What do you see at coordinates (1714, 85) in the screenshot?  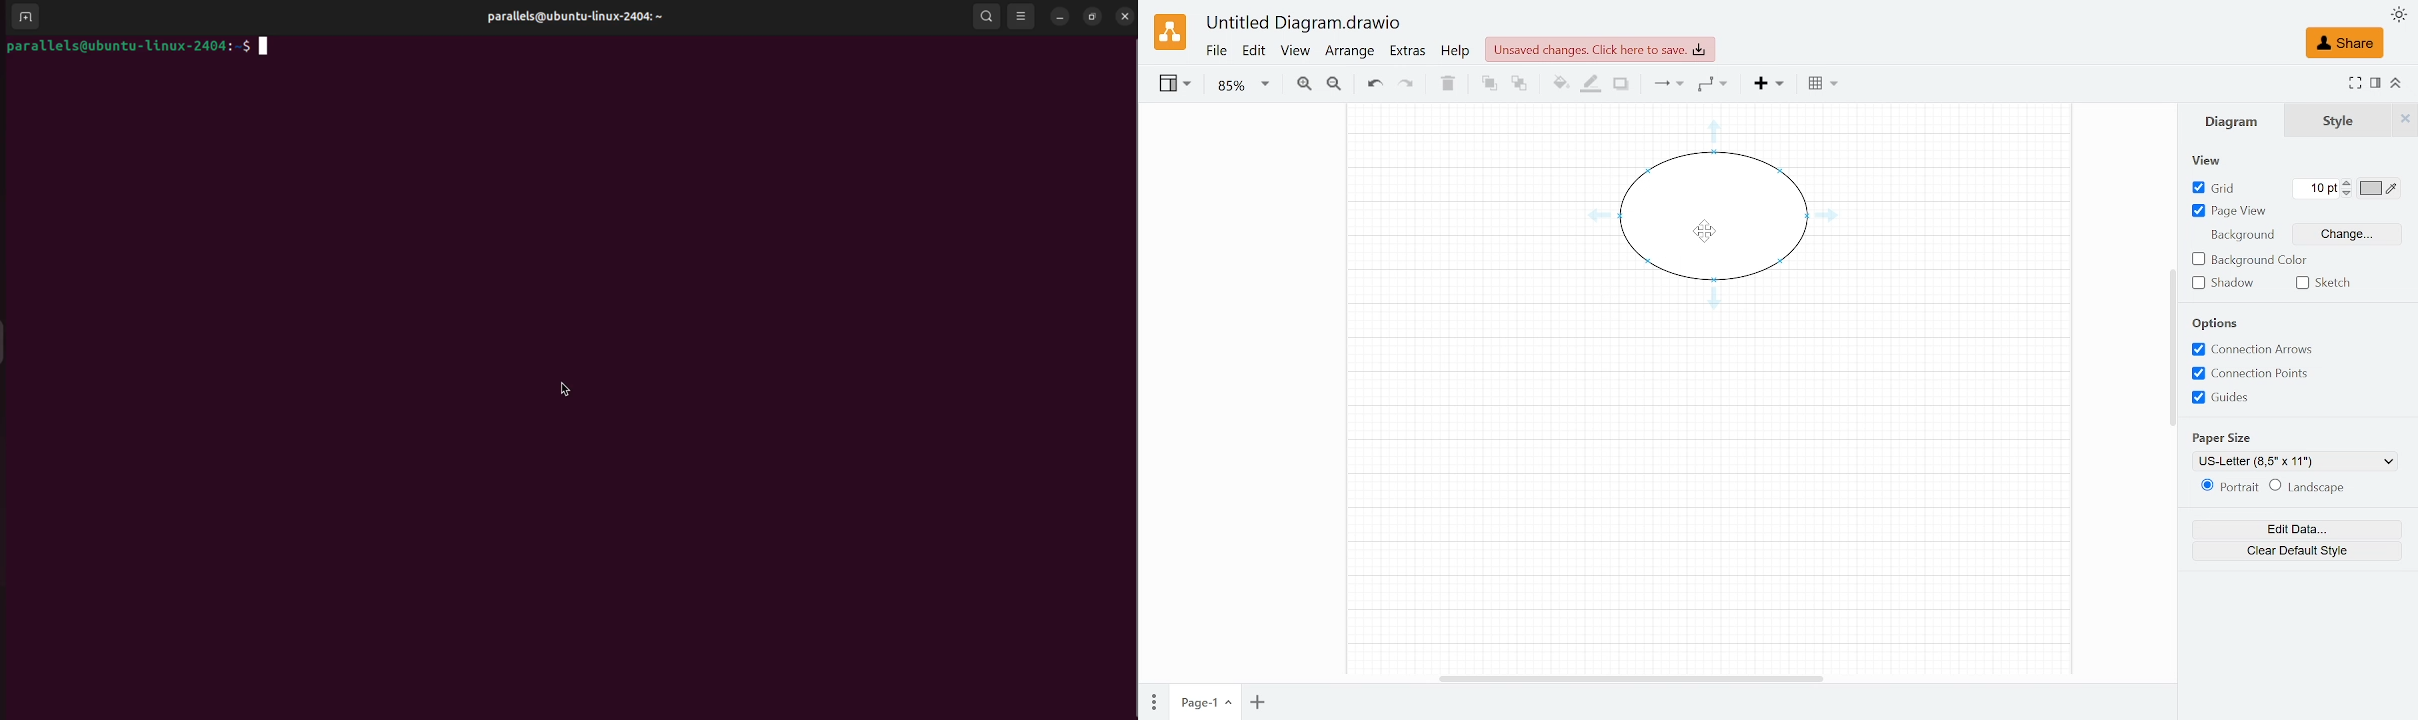 I see `Waypoints` at bounding box center [1714, 85].